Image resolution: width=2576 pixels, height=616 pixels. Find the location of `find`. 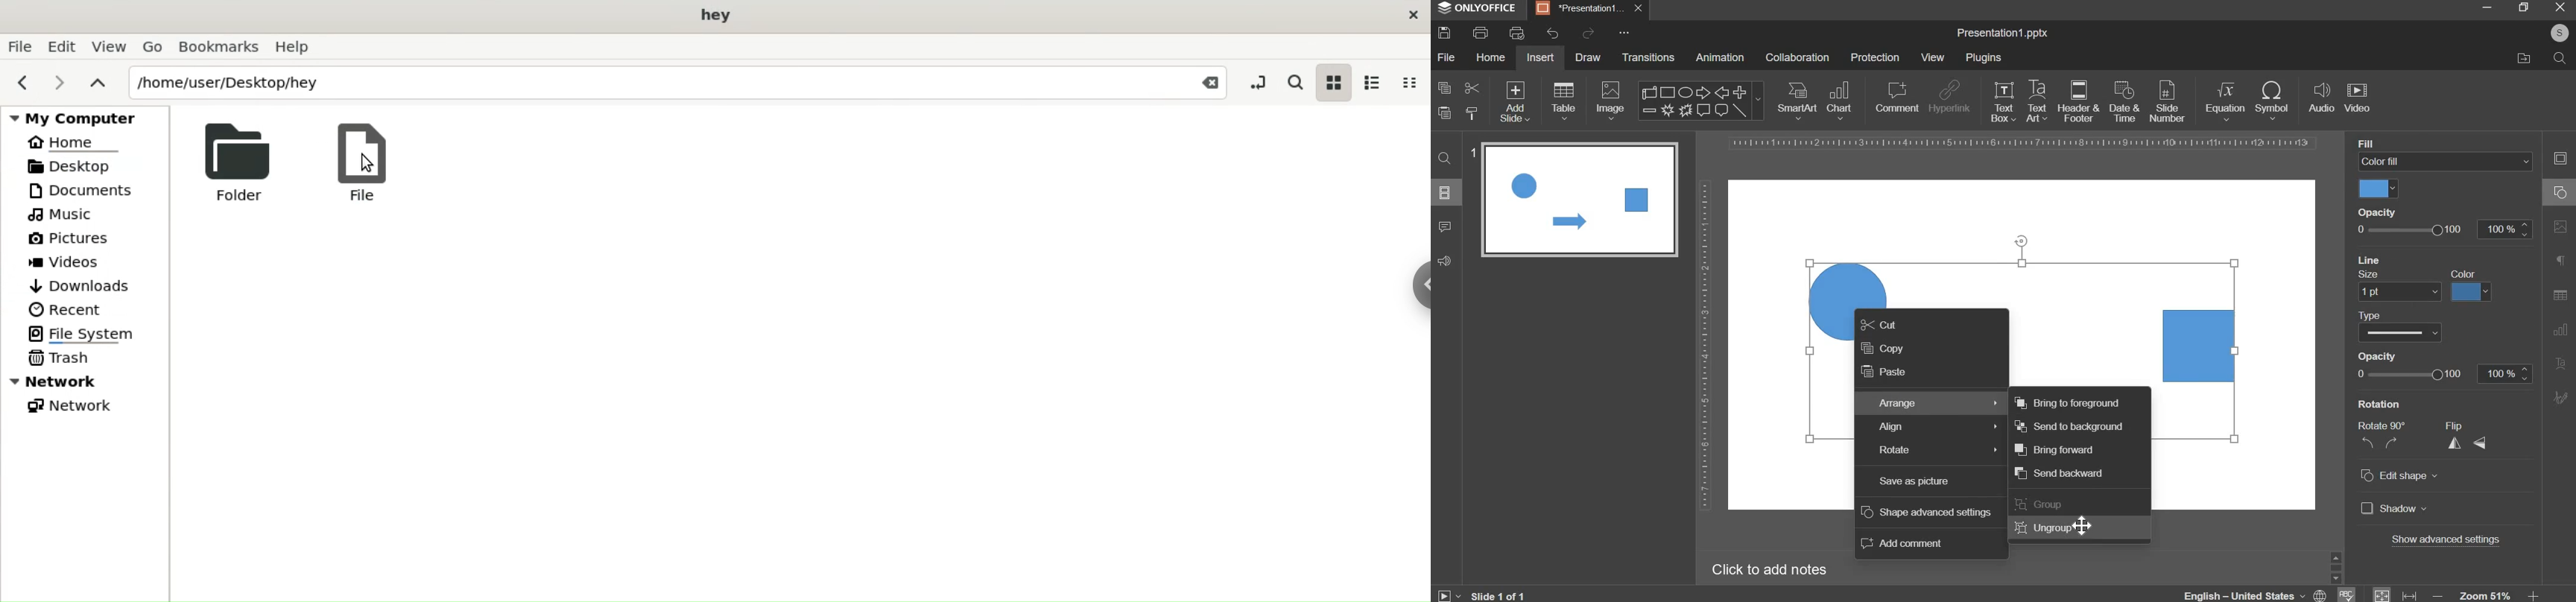

find is located at coordinates (1446, 157).